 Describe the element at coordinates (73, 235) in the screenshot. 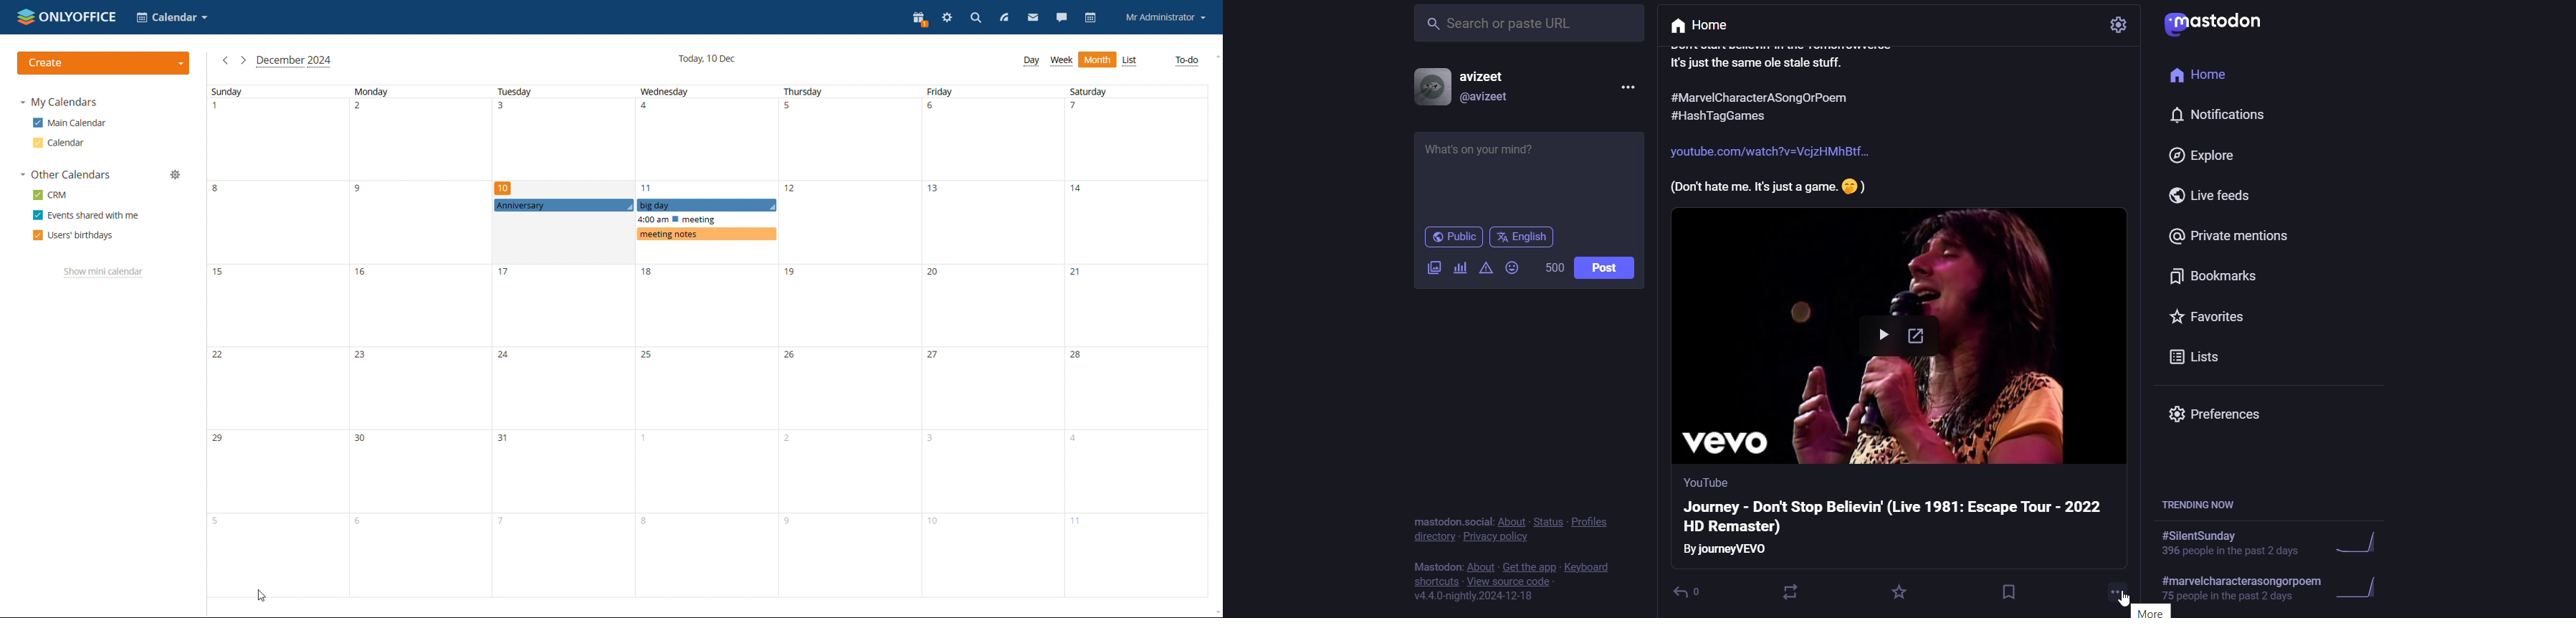

I see `users' birthdays` at that location.